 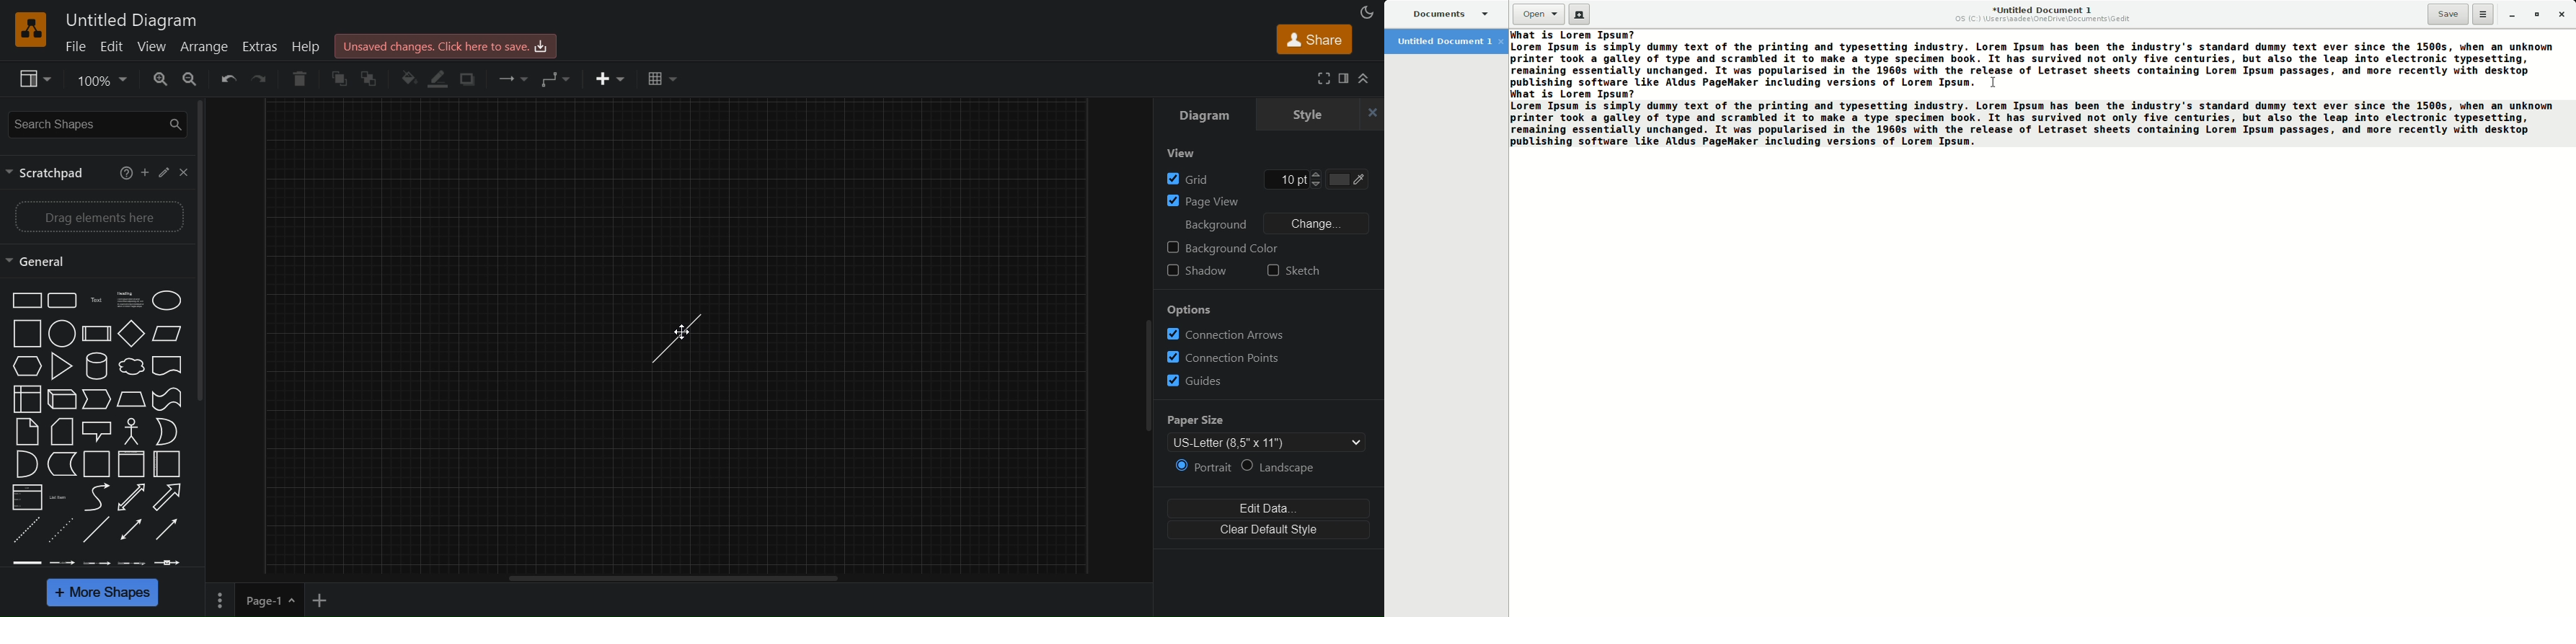 I want to click on And, so click(x=25, y=463).